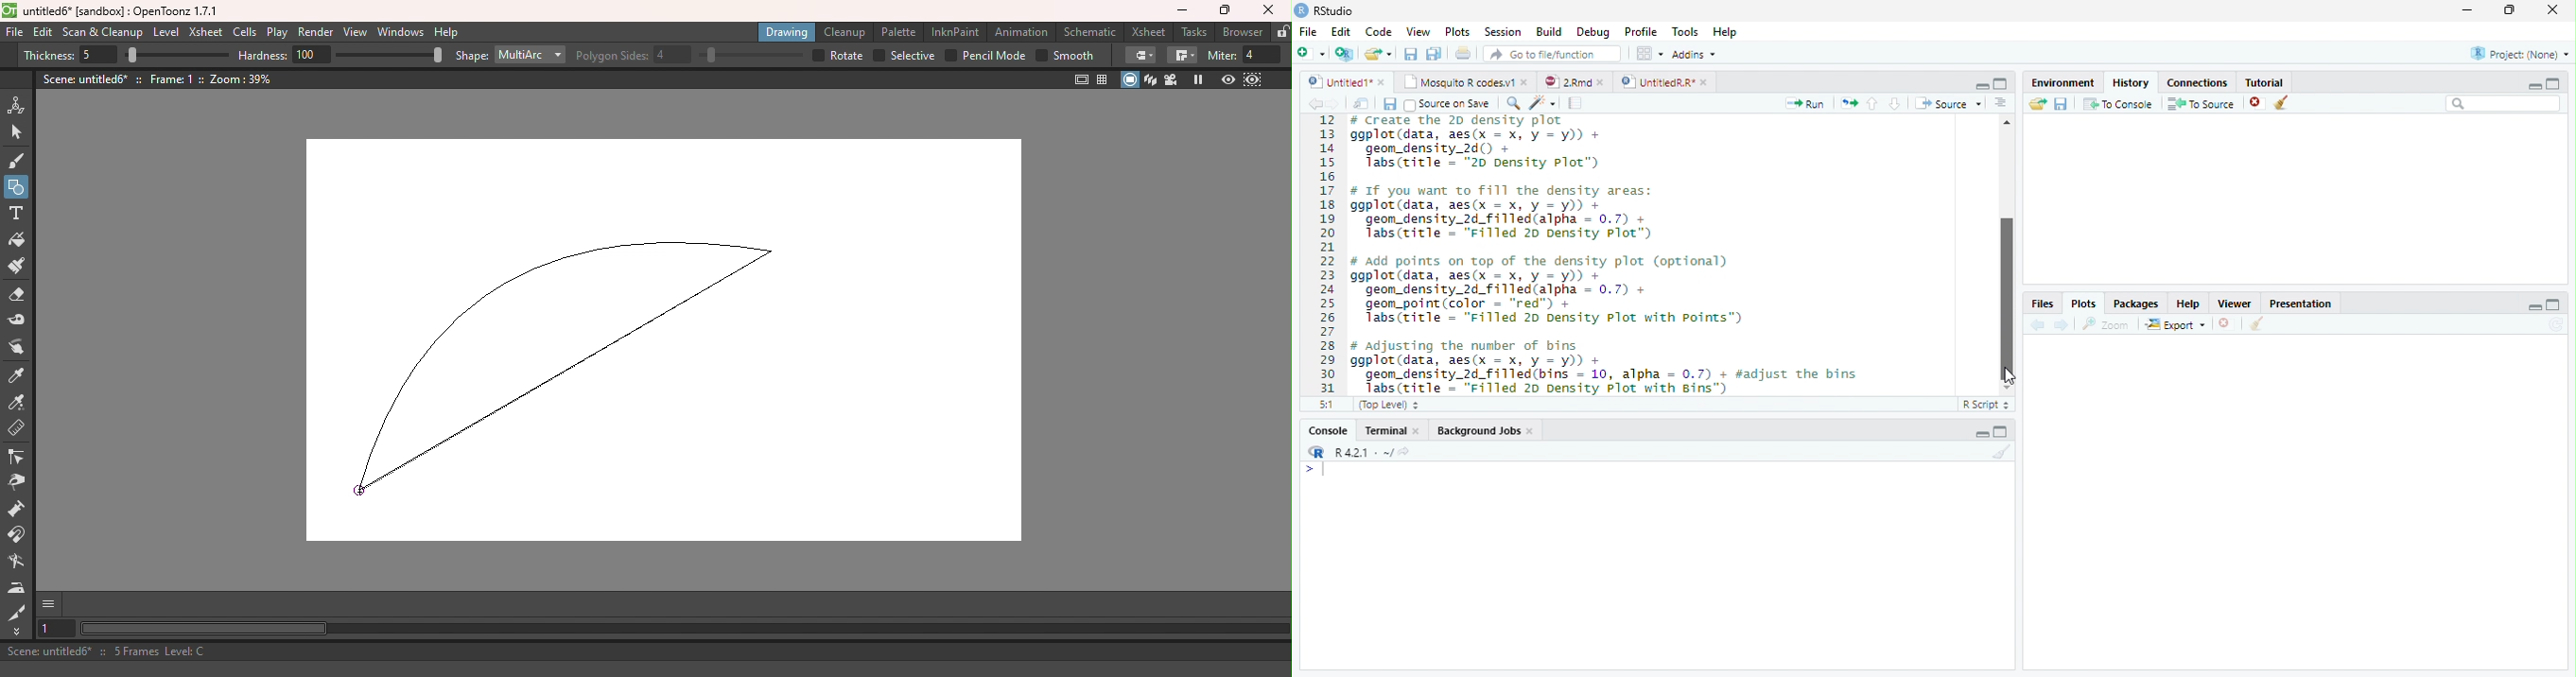 The width and height of the screenshot is (2576, 700). I want to click on export, so click(2175, 325).